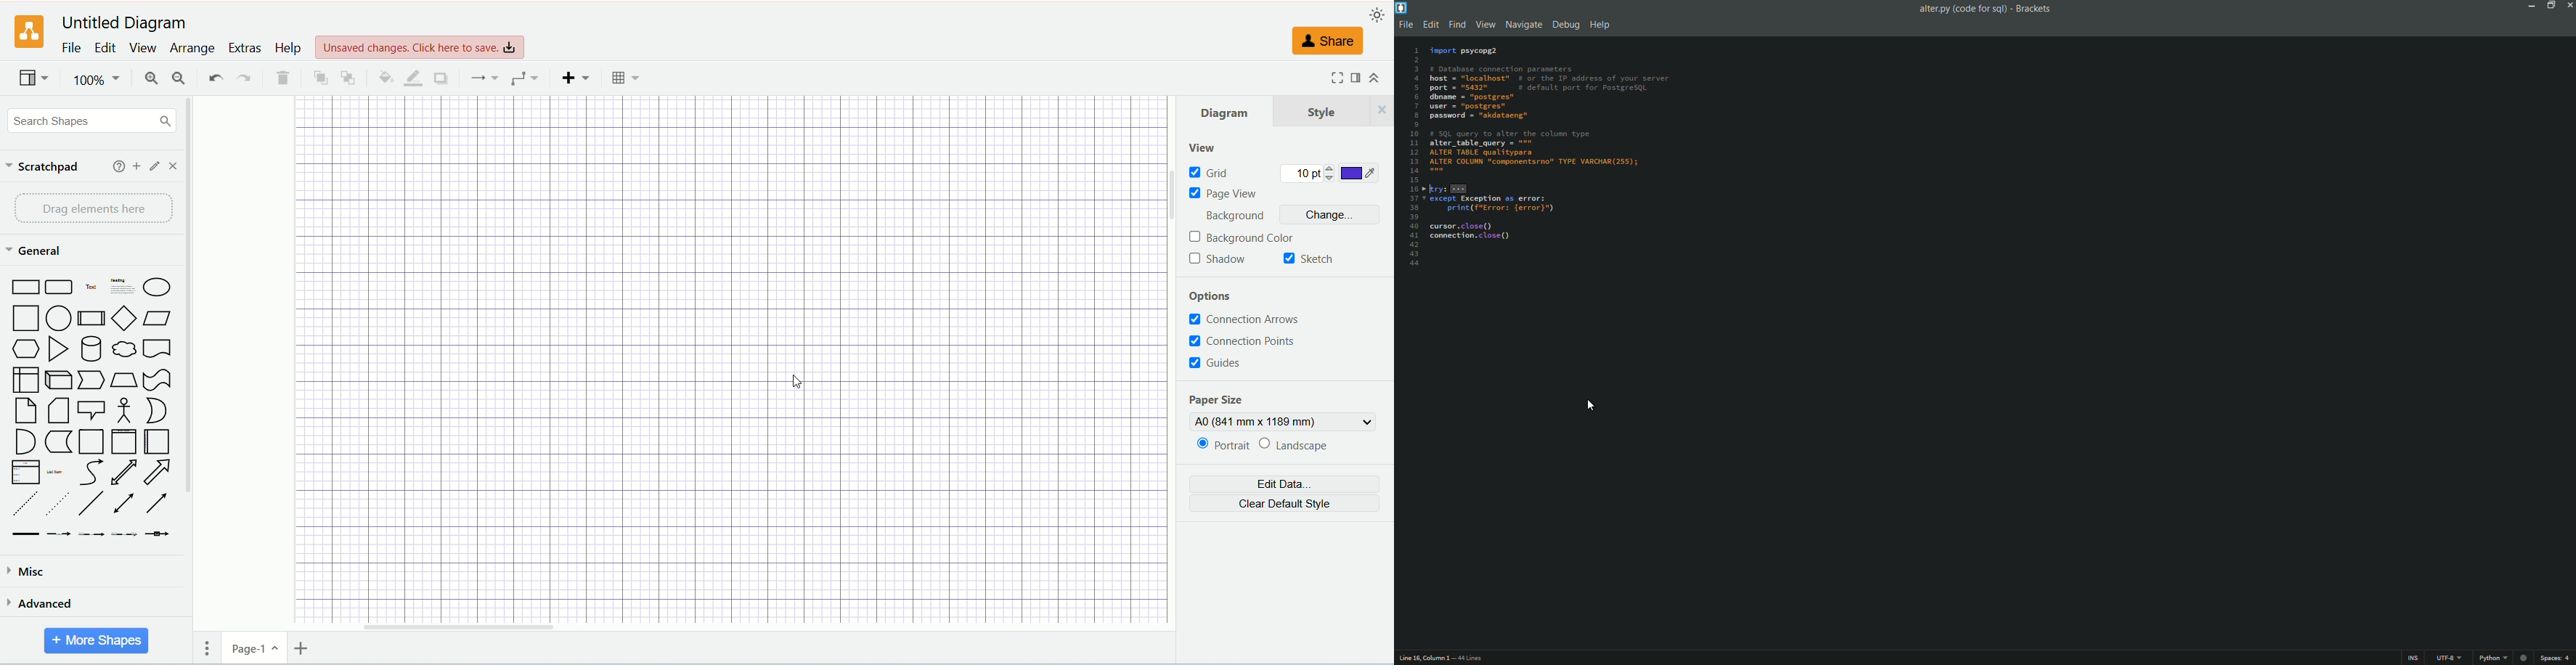 This screenshot has height=672, width=2576. Describe the element at coordinates (215, 78) in the screenshot. I see `undo` at that location.